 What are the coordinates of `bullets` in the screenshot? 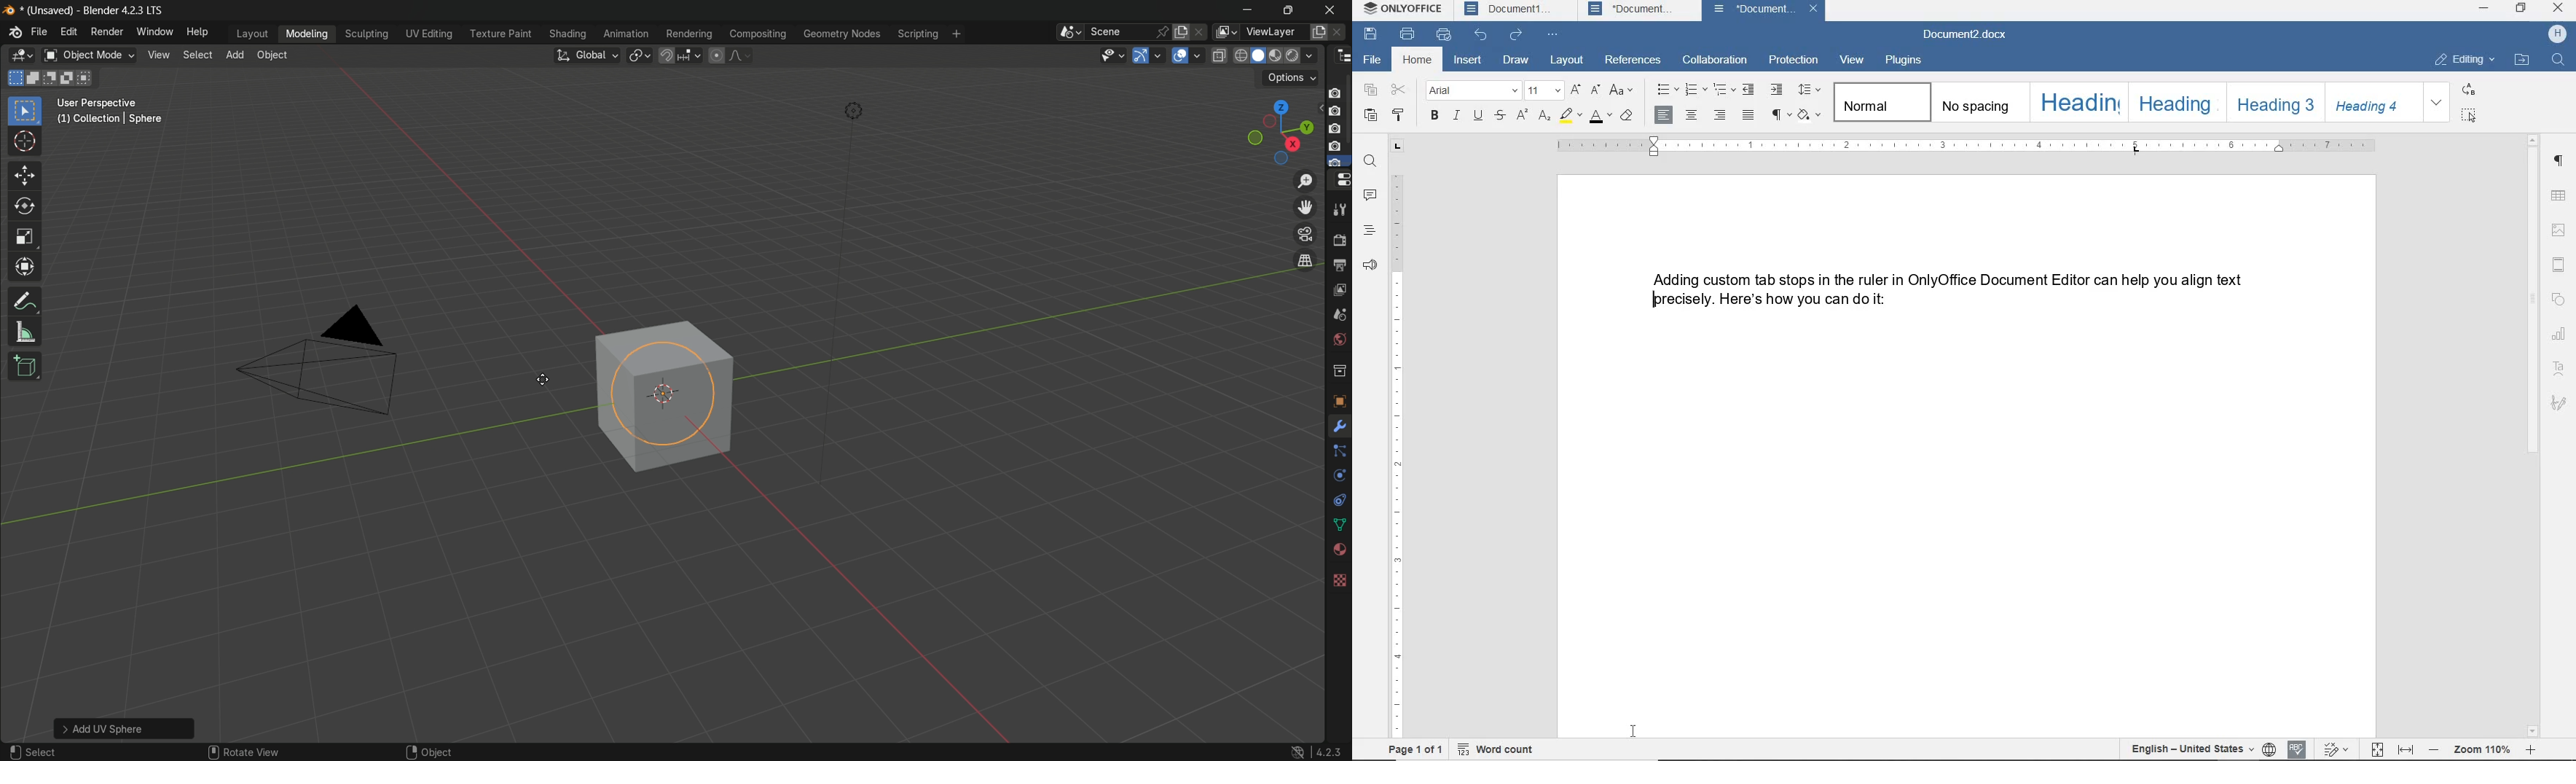 It's located at (1665, 89).